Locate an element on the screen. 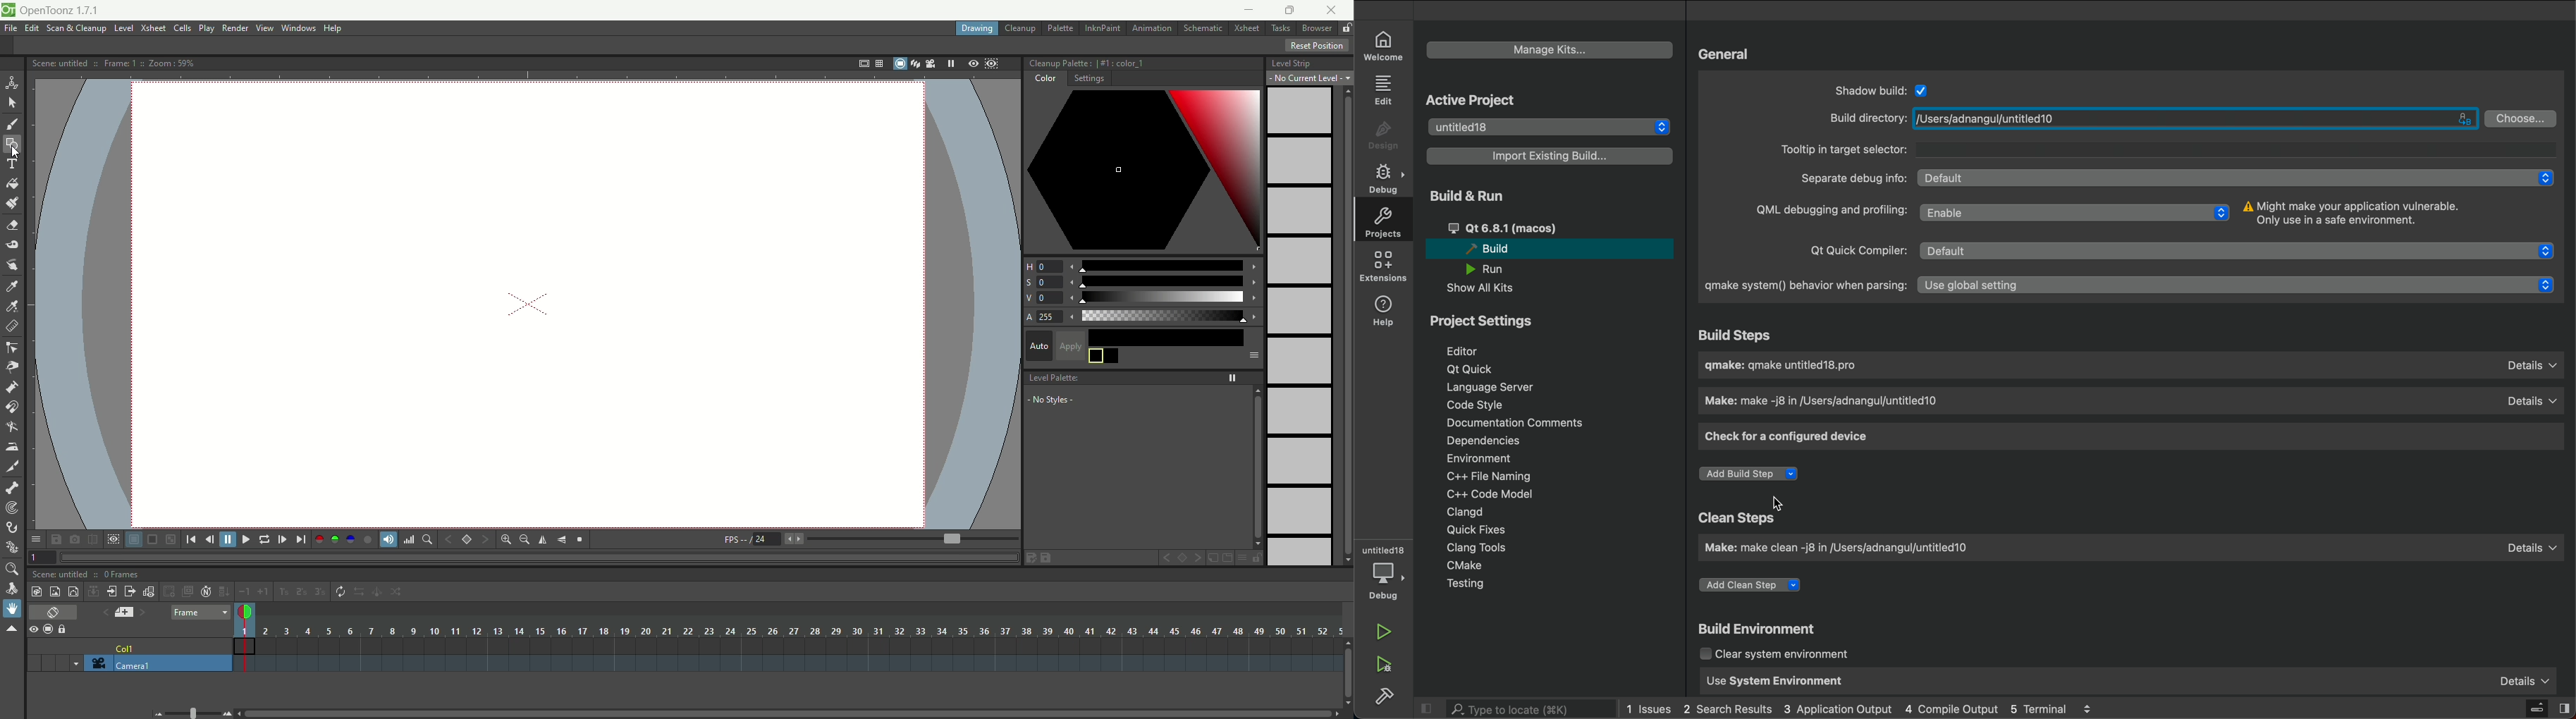 The height and width of the screenshot is (728, 2576). finger tool is located at coordinates (12, 264).